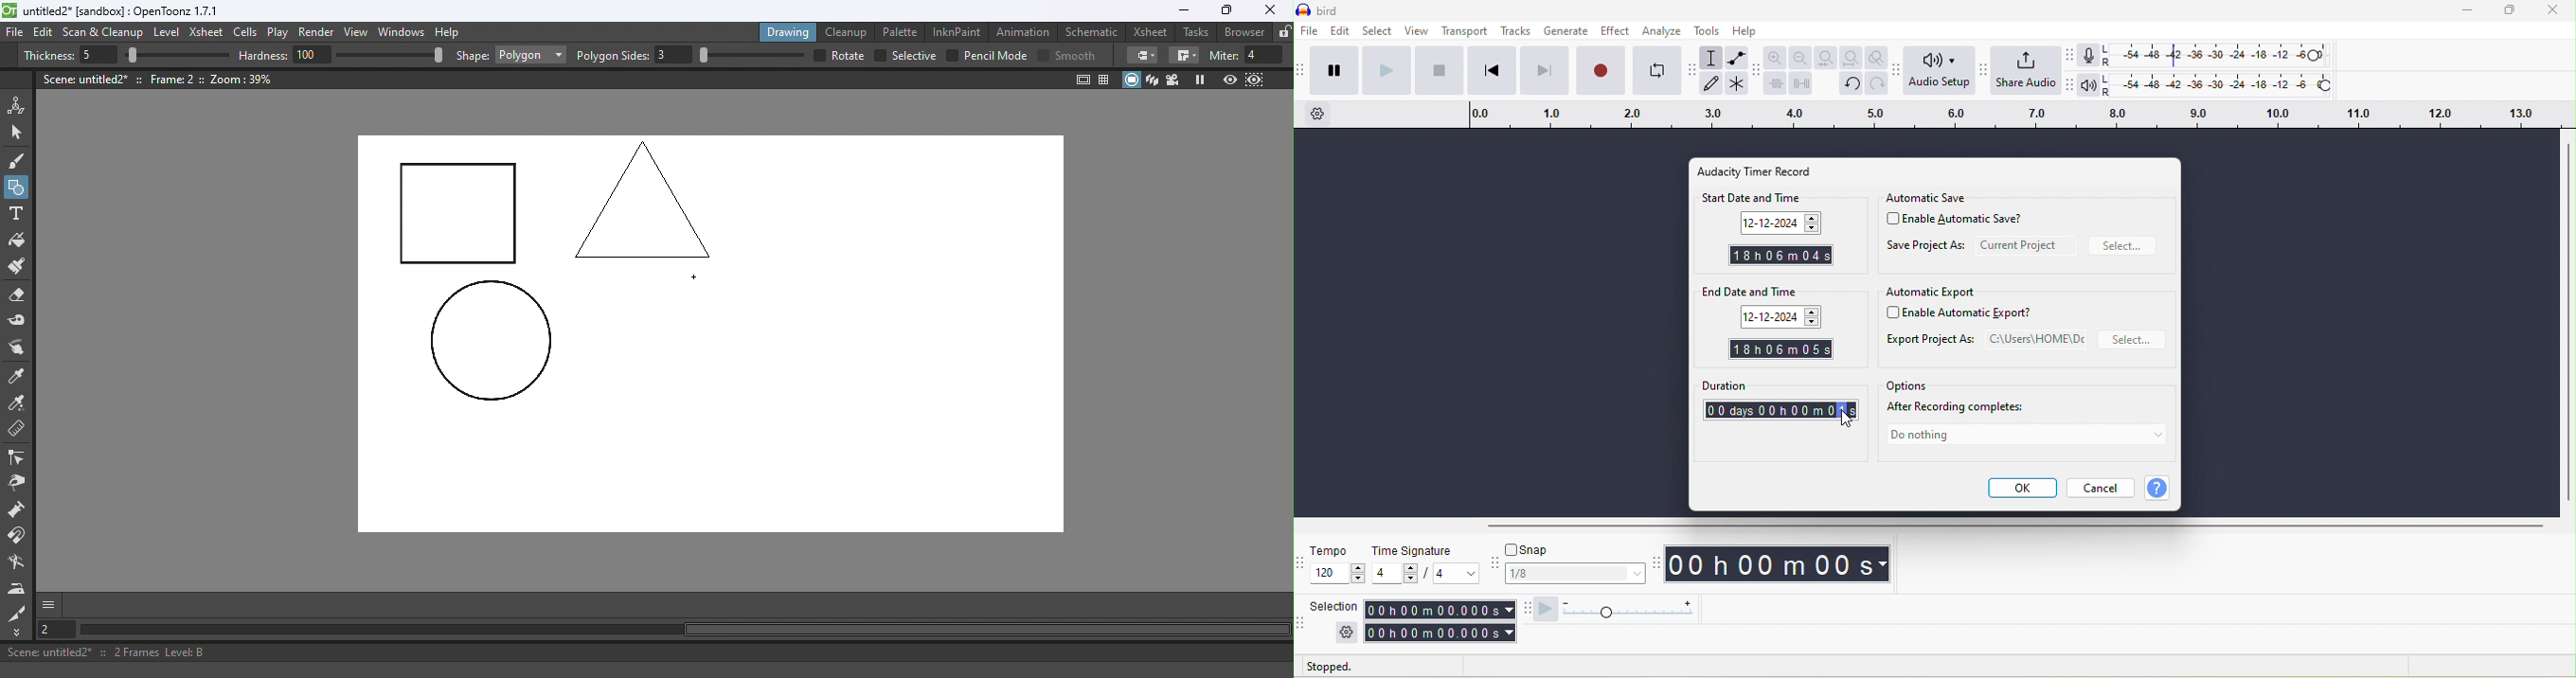 The image size is (2576, 700). What do you see at coordinates (1519, 32) in the screenshot?
I see `tracks` at bounding box center [1519, 32].